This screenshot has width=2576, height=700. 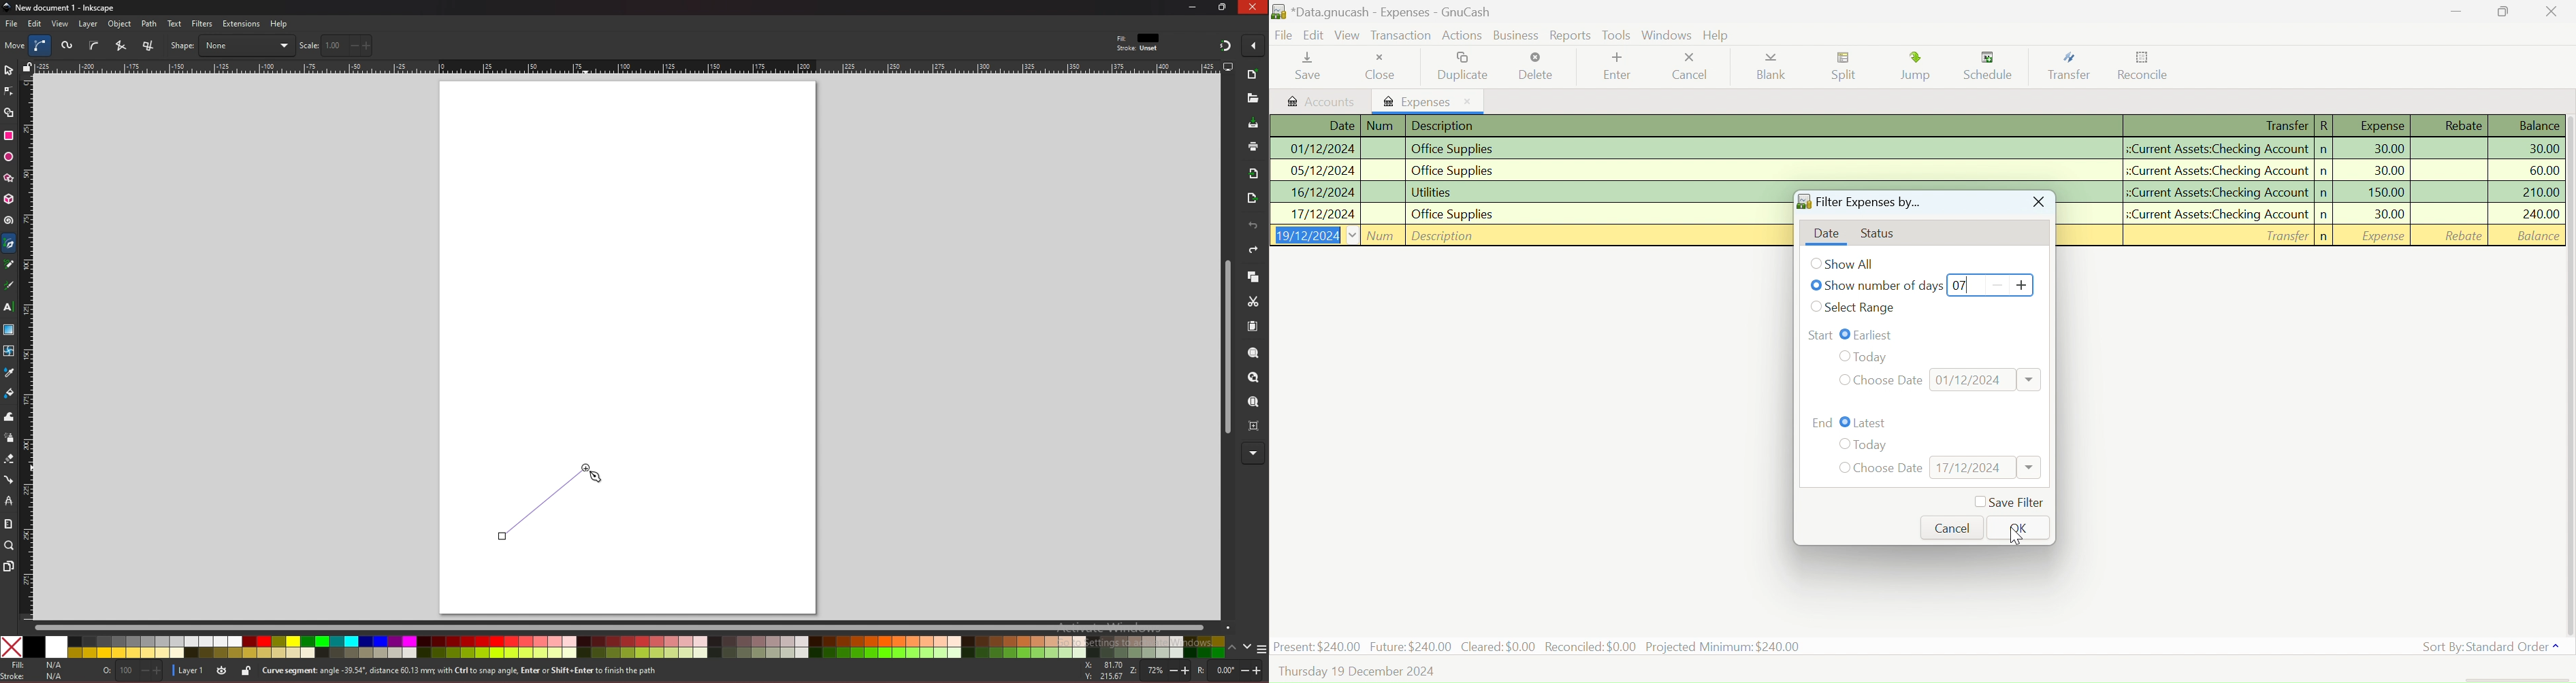 What do you see at coordinates (1283, 37) in the screenshot?
I see `File` at bounding box center [1283, 37].